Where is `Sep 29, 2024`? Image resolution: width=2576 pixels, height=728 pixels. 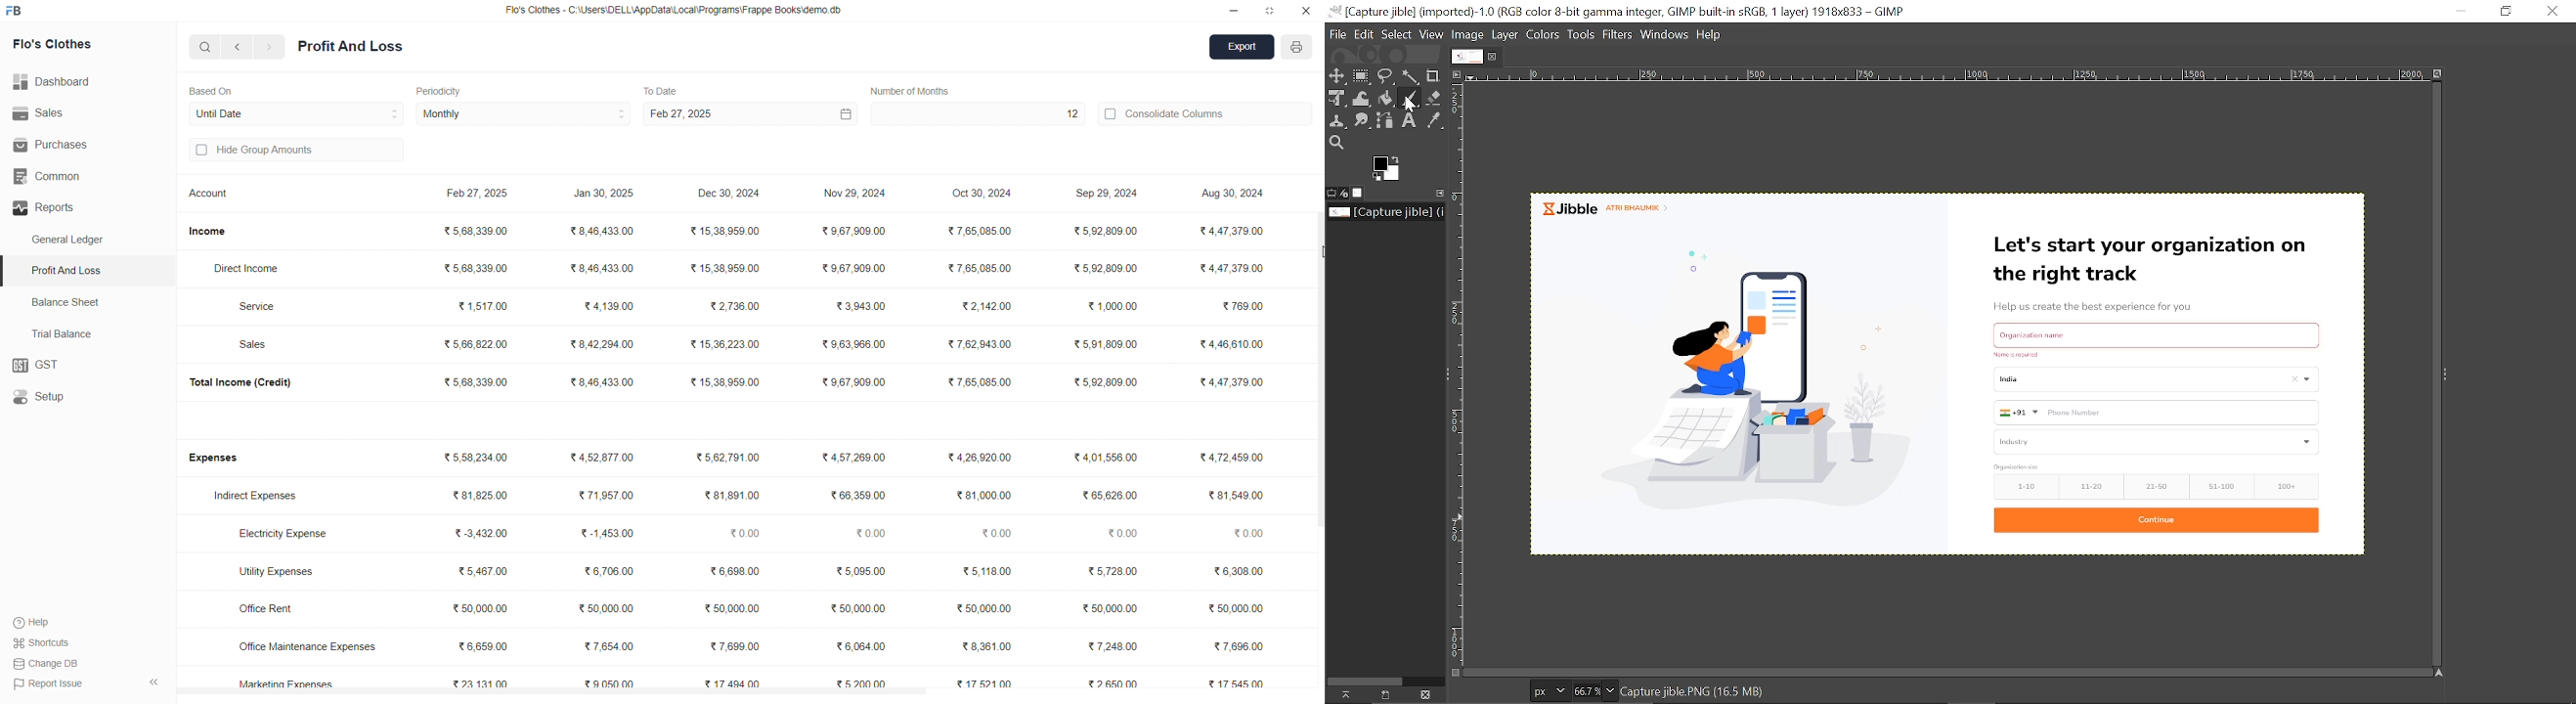 Sep 29, 2024 is located at coordinates (1103, 193).